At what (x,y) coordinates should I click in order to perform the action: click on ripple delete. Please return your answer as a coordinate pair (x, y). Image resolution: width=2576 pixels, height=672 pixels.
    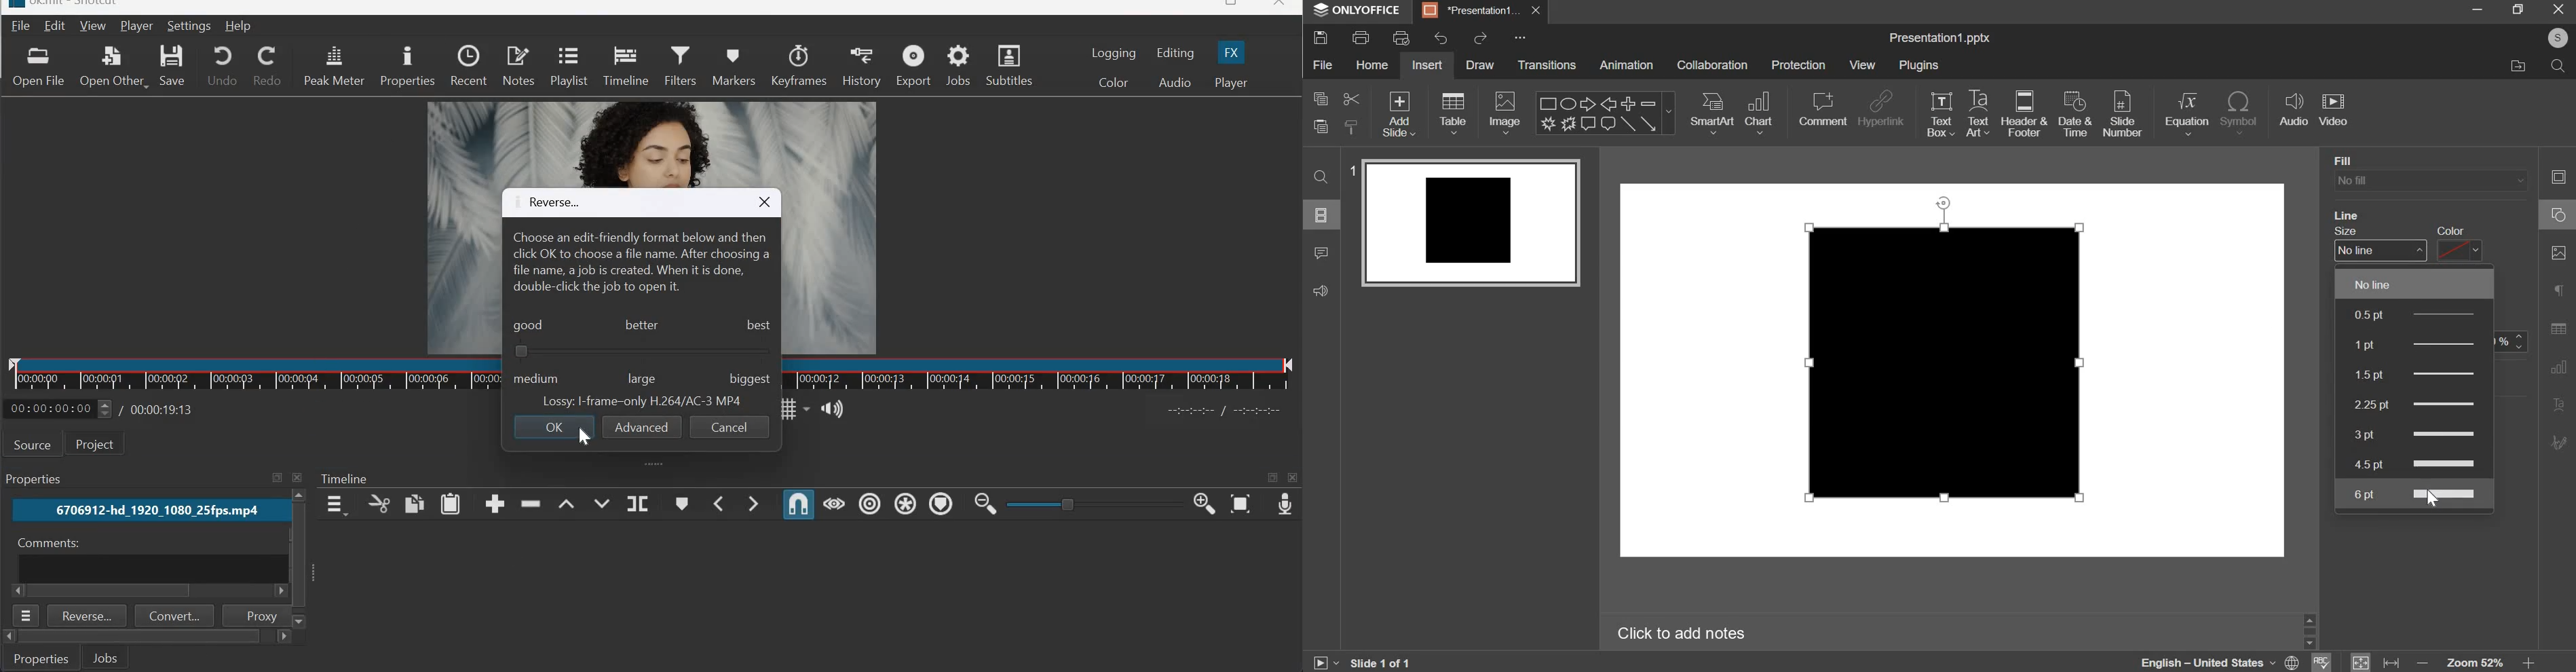
    Looking at the image, I should click on (532, 504).